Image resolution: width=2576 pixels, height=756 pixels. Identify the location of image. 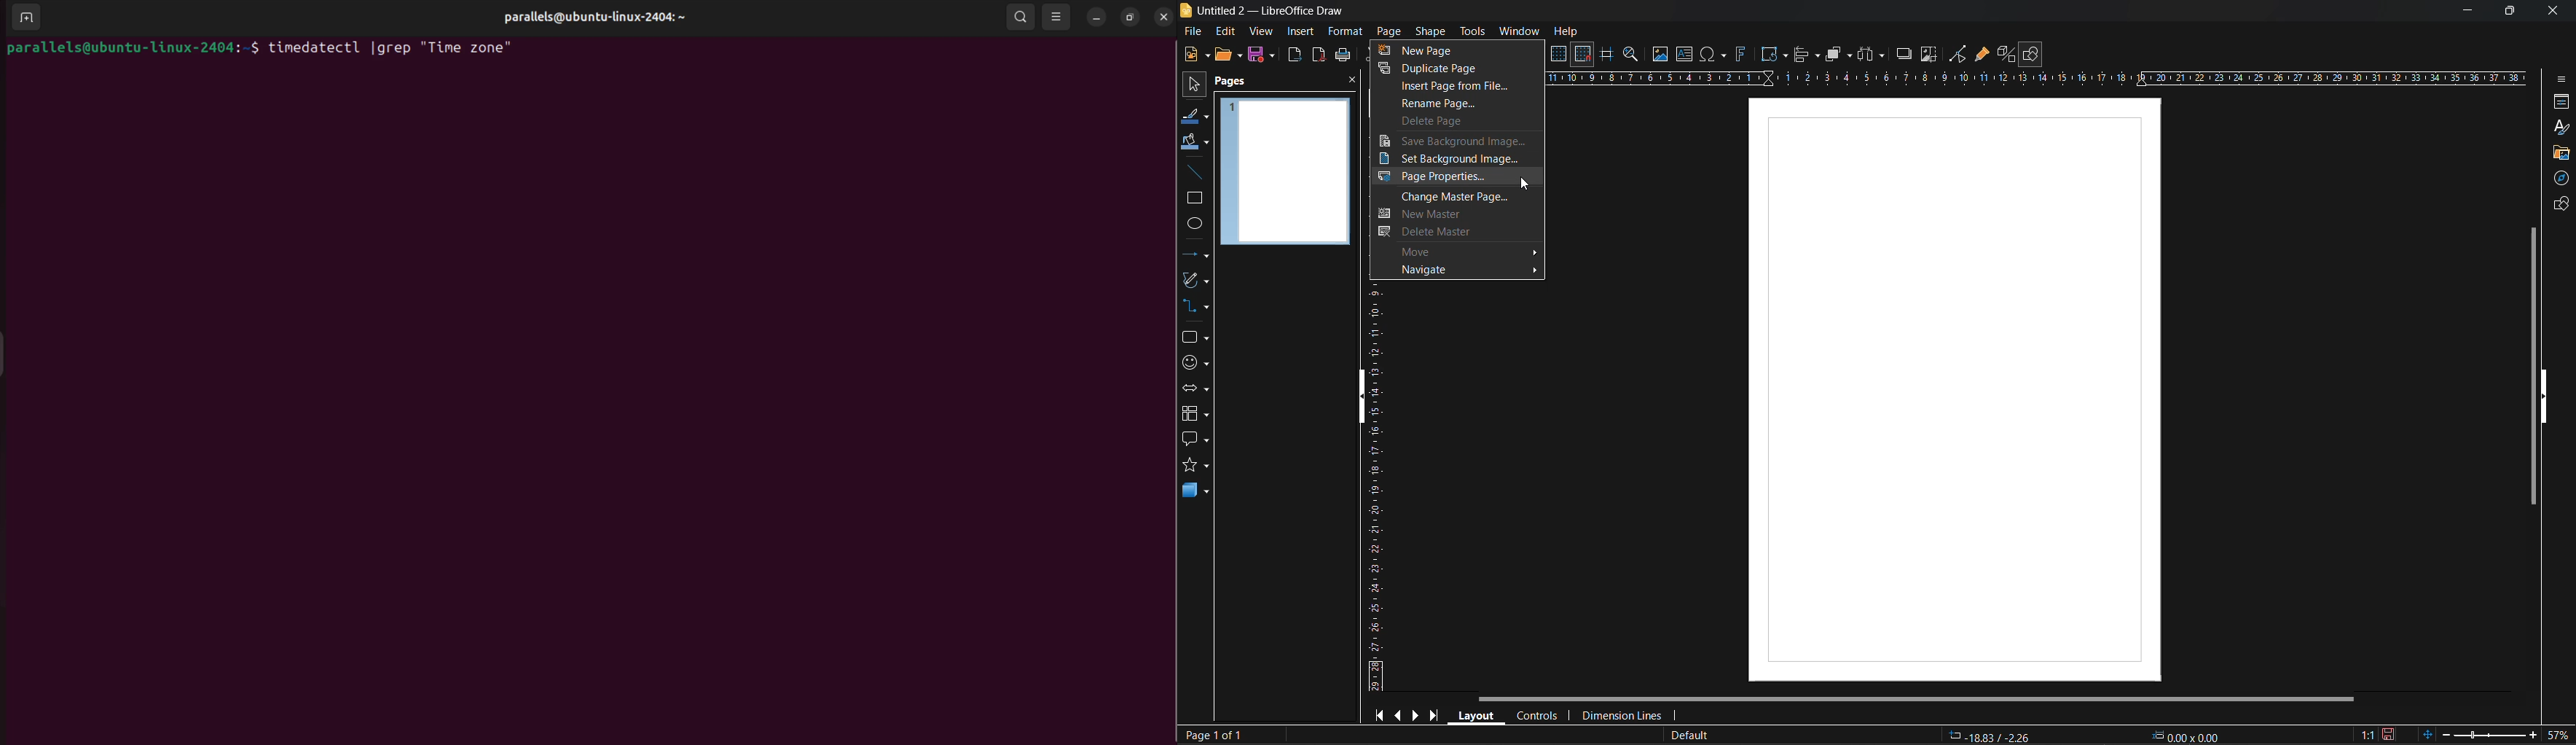
(1658, 55).